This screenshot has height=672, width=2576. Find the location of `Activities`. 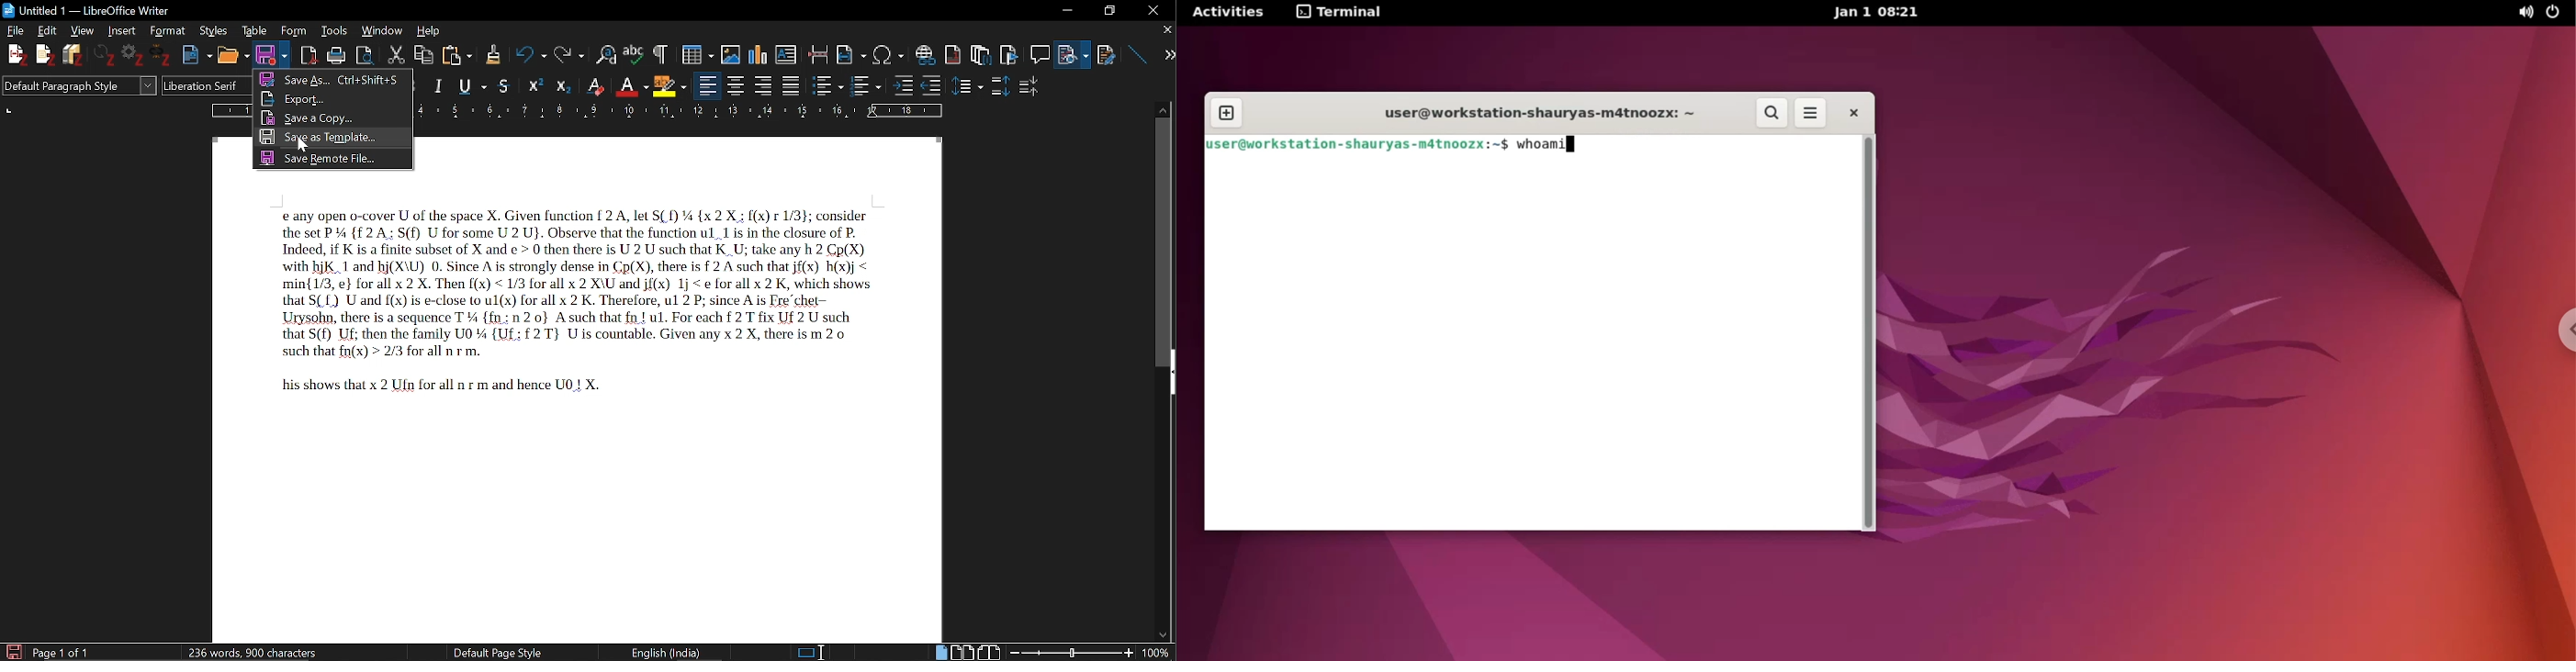

Activities is located at coordinates (1230, 12).